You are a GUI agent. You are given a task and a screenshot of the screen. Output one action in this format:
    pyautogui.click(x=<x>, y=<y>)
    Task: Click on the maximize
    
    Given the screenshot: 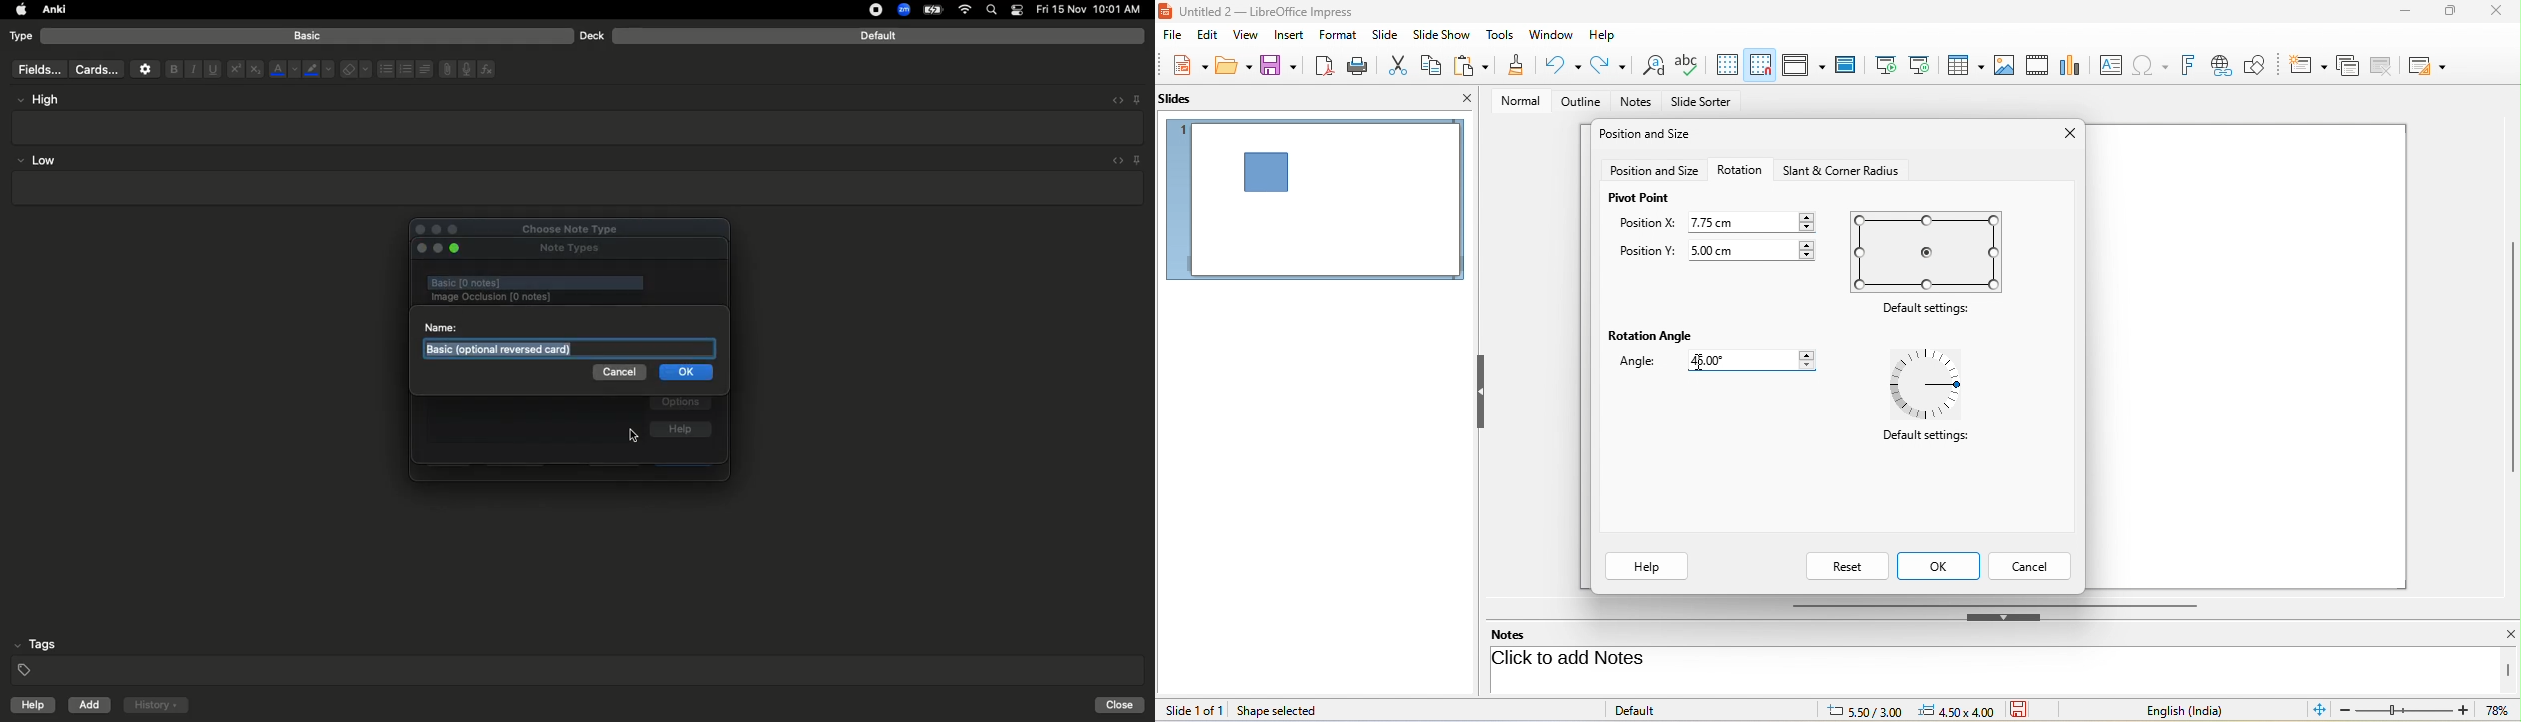 What is the action you would take?
    pyautogui.click(x=457, y=249)
    